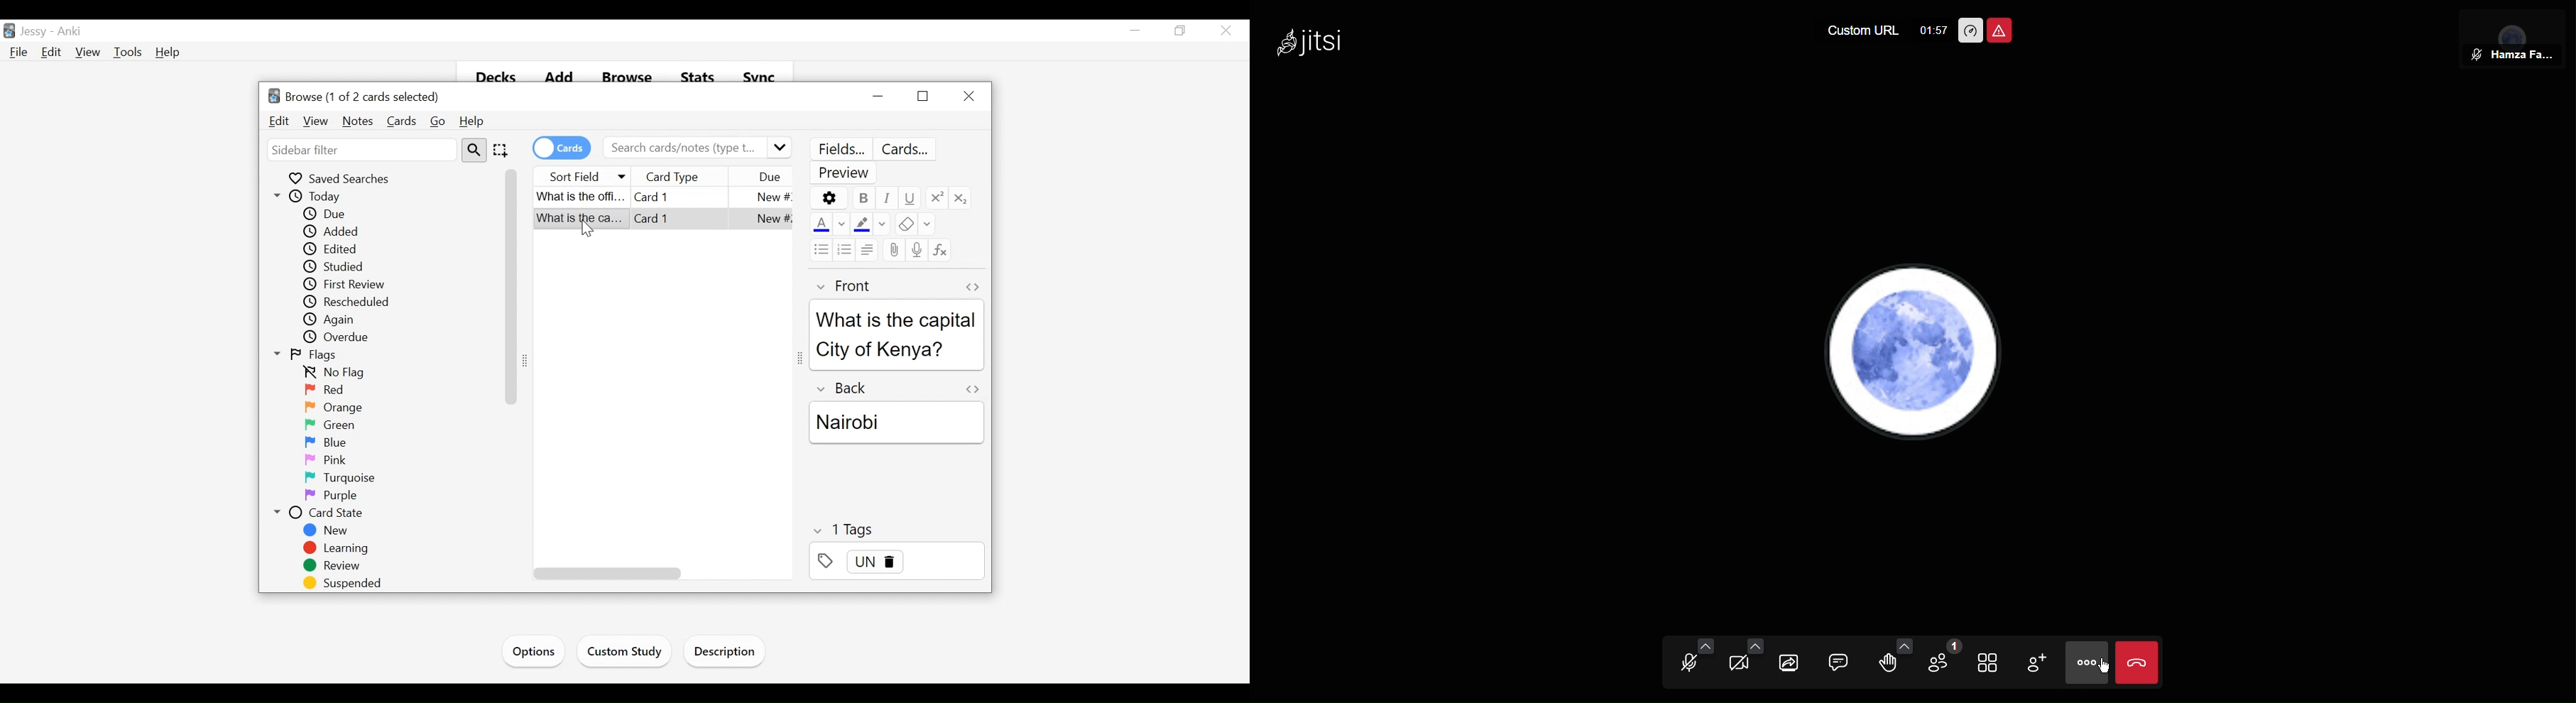 The width and height of the screenshot is (2576, 728). I want to click on Pink, so click(323, 460).